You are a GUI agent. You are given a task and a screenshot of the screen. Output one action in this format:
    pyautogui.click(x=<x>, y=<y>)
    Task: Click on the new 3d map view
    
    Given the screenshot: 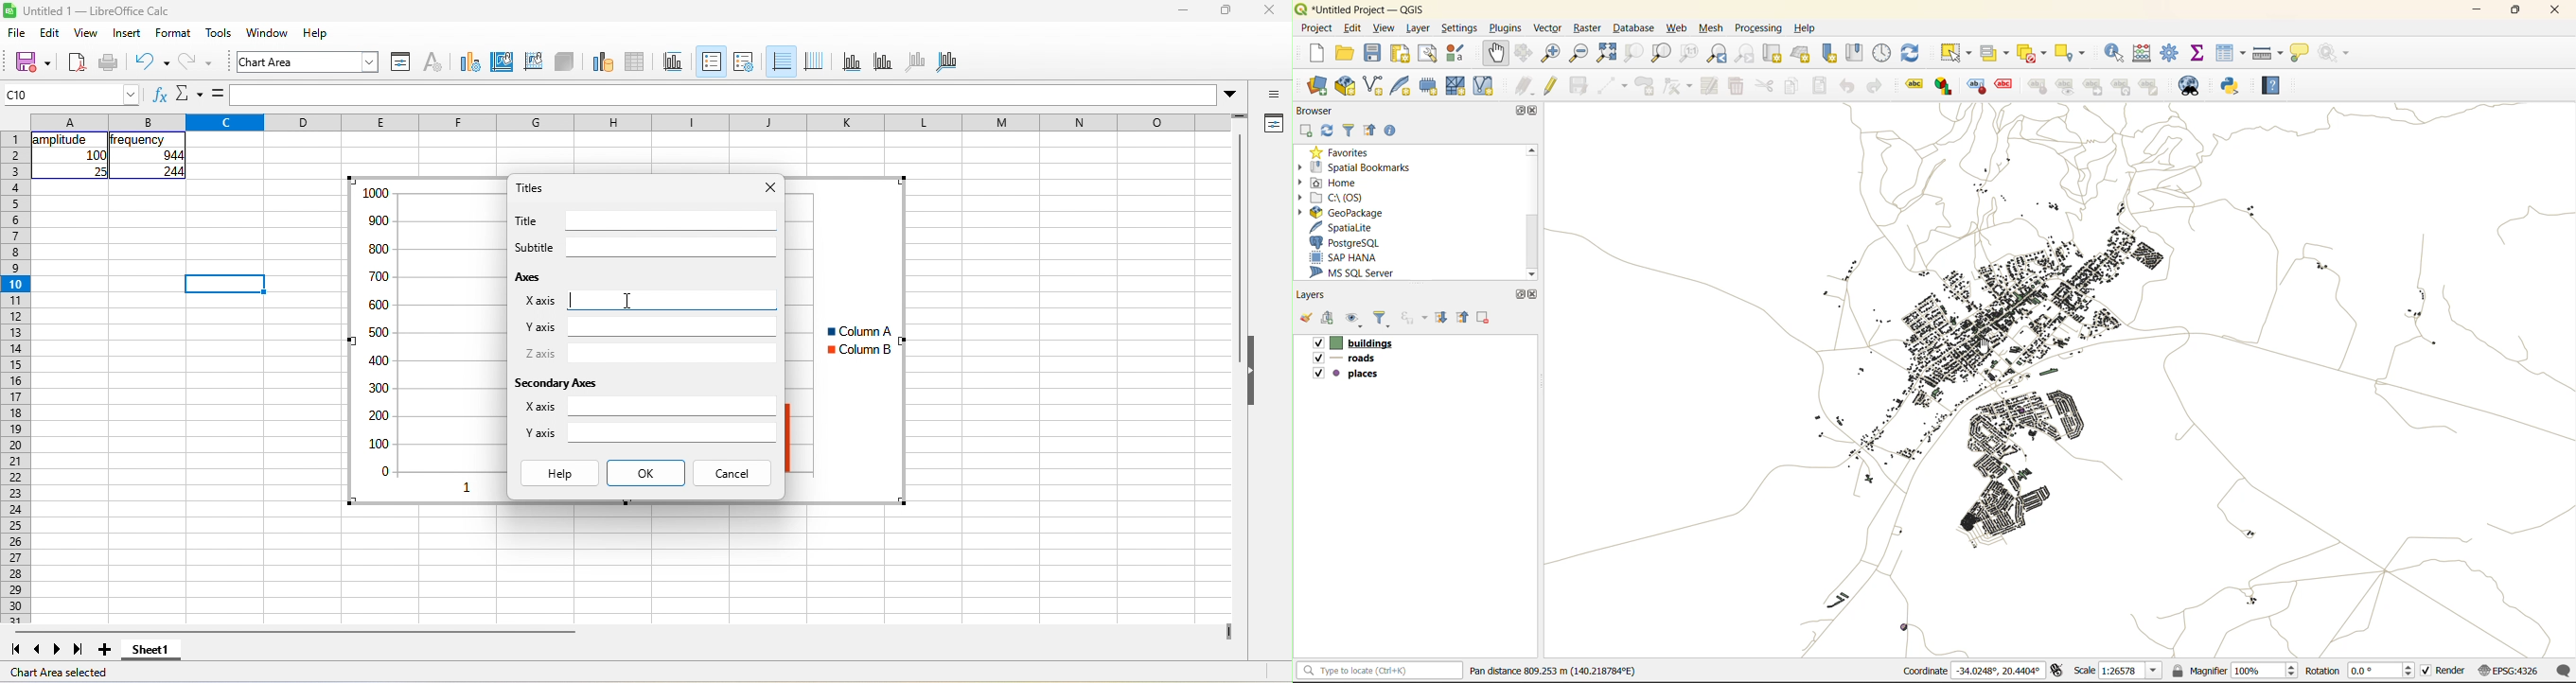 What is the action you would take?
    pyautogui.click(x=1804, y=53)
    